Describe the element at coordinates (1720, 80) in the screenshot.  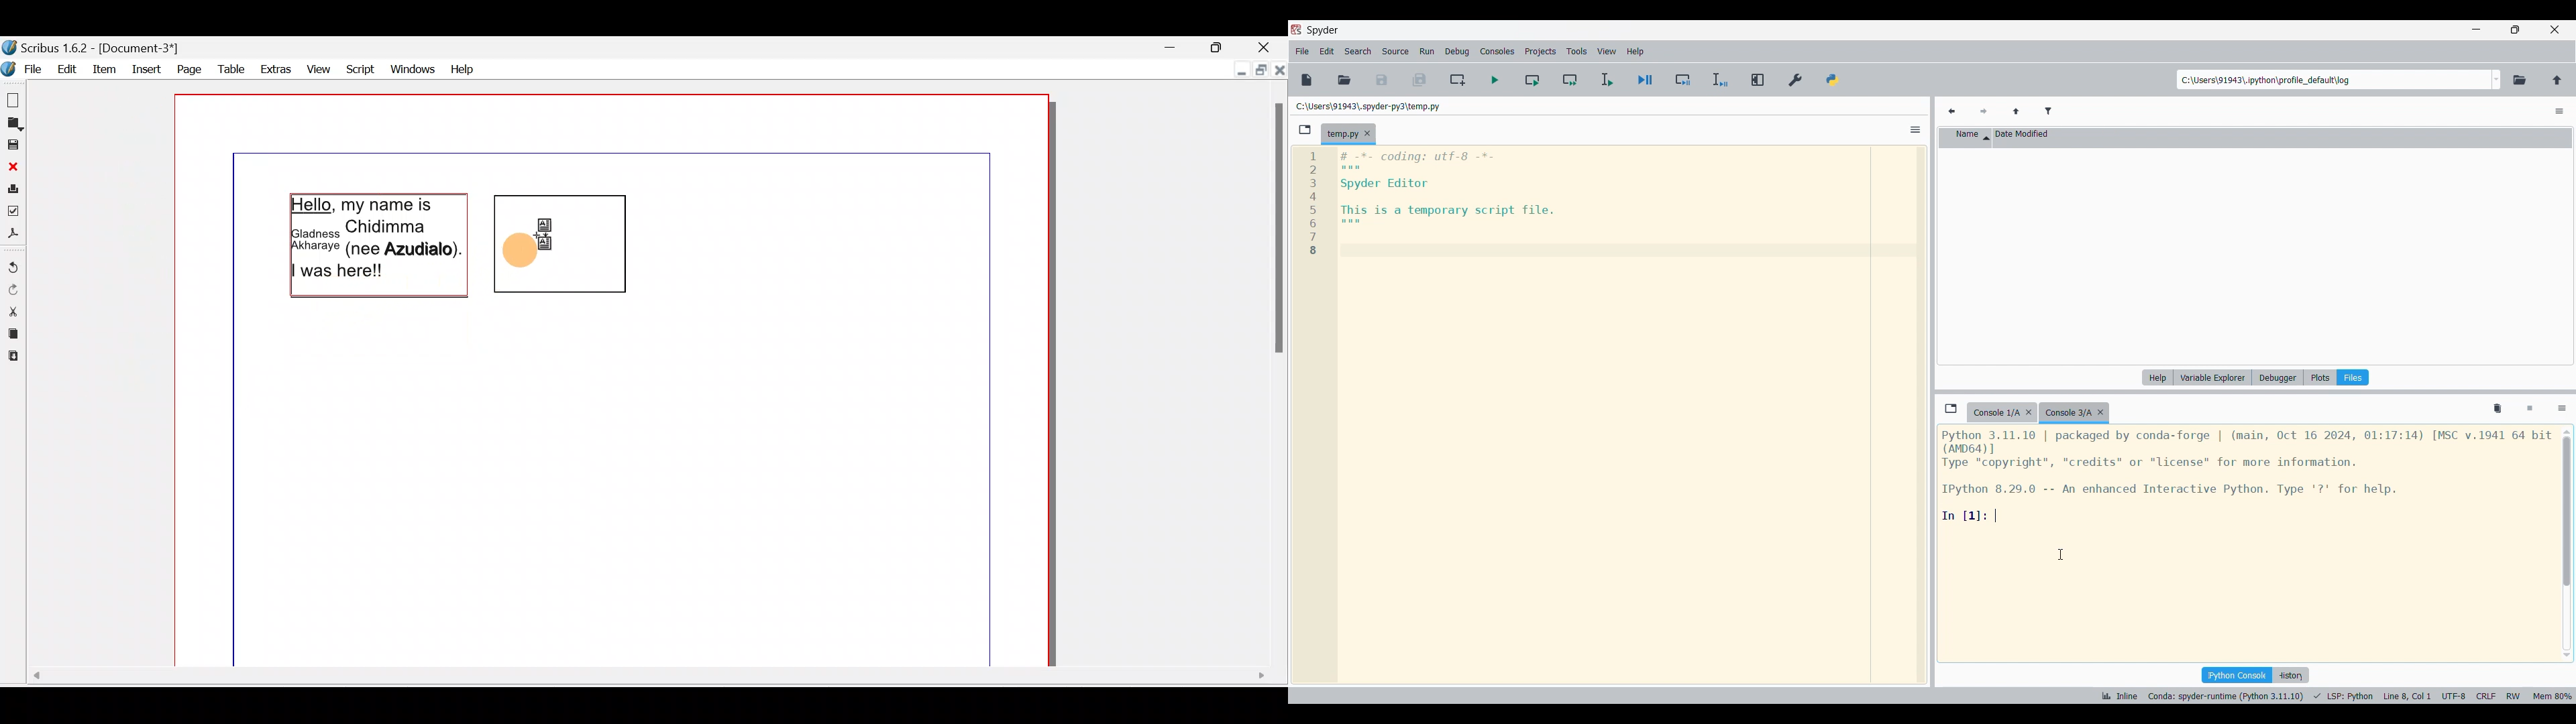
I see `Debug selection/current line` at that location.